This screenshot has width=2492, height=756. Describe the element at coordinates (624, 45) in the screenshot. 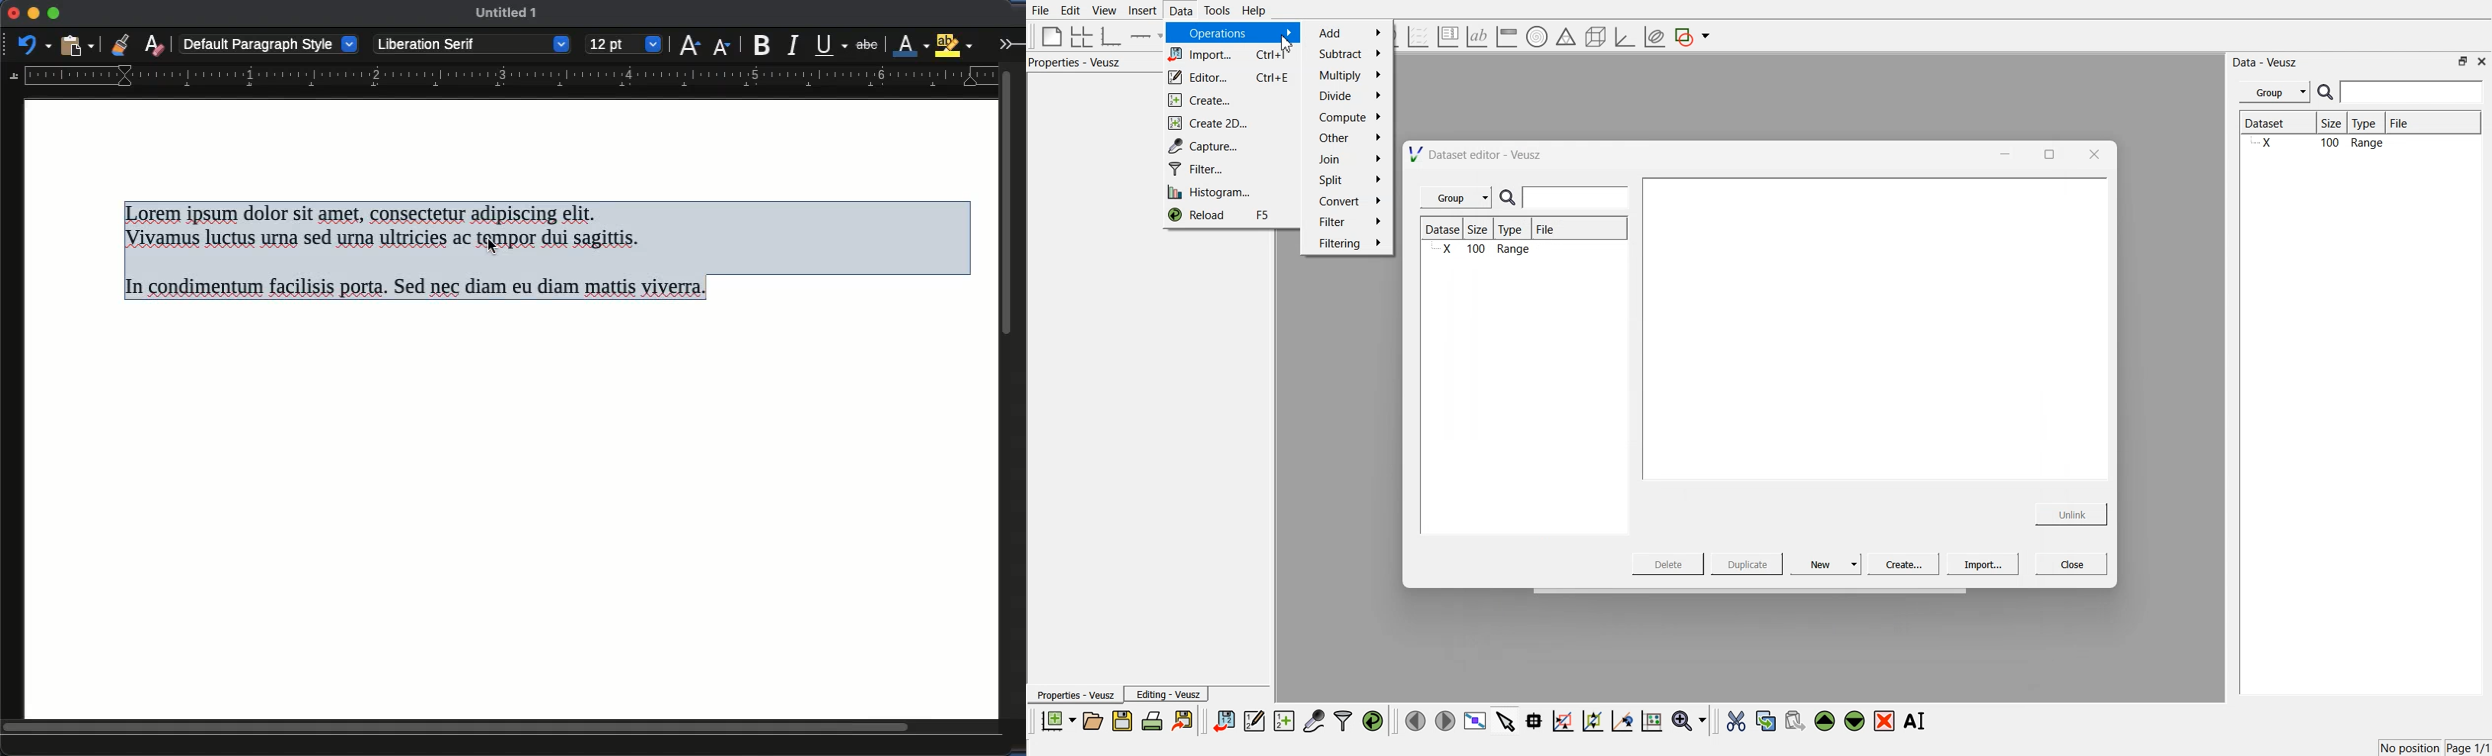

I see `12 pt` at that location.